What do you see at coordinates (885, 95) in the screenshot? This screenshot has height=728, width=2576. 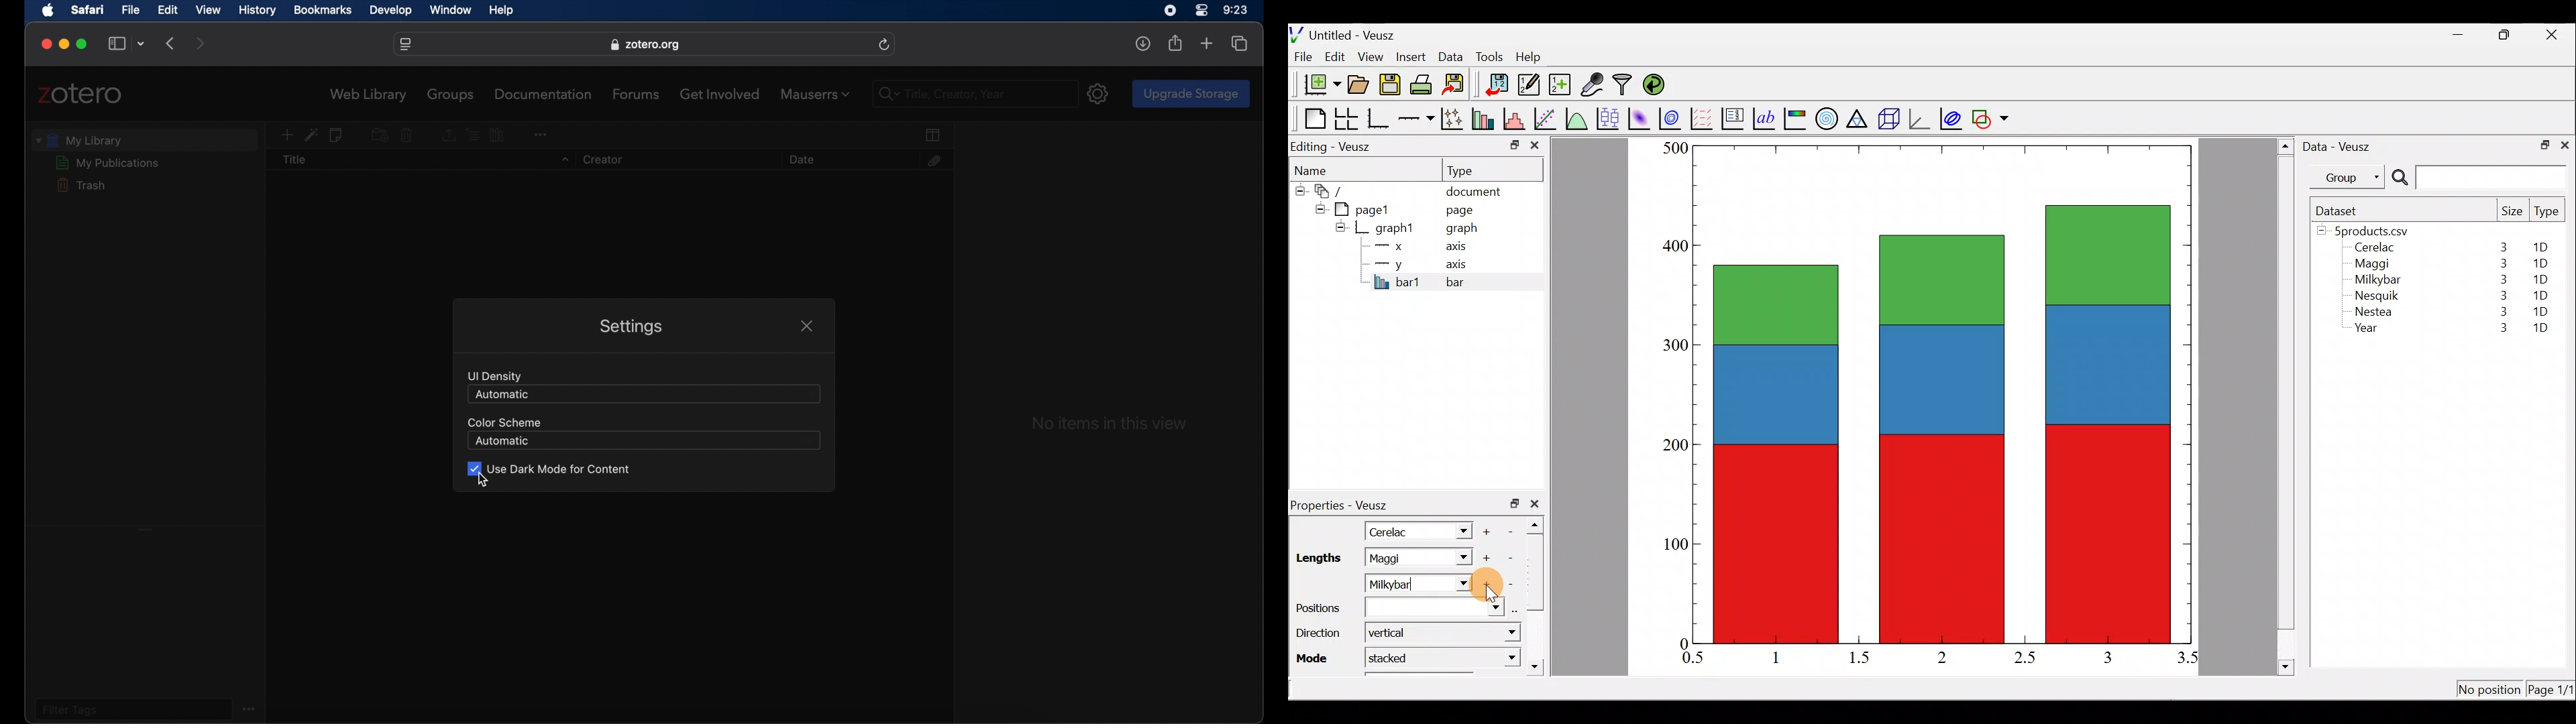 I see `search bar` at bounding box center [885, 95].